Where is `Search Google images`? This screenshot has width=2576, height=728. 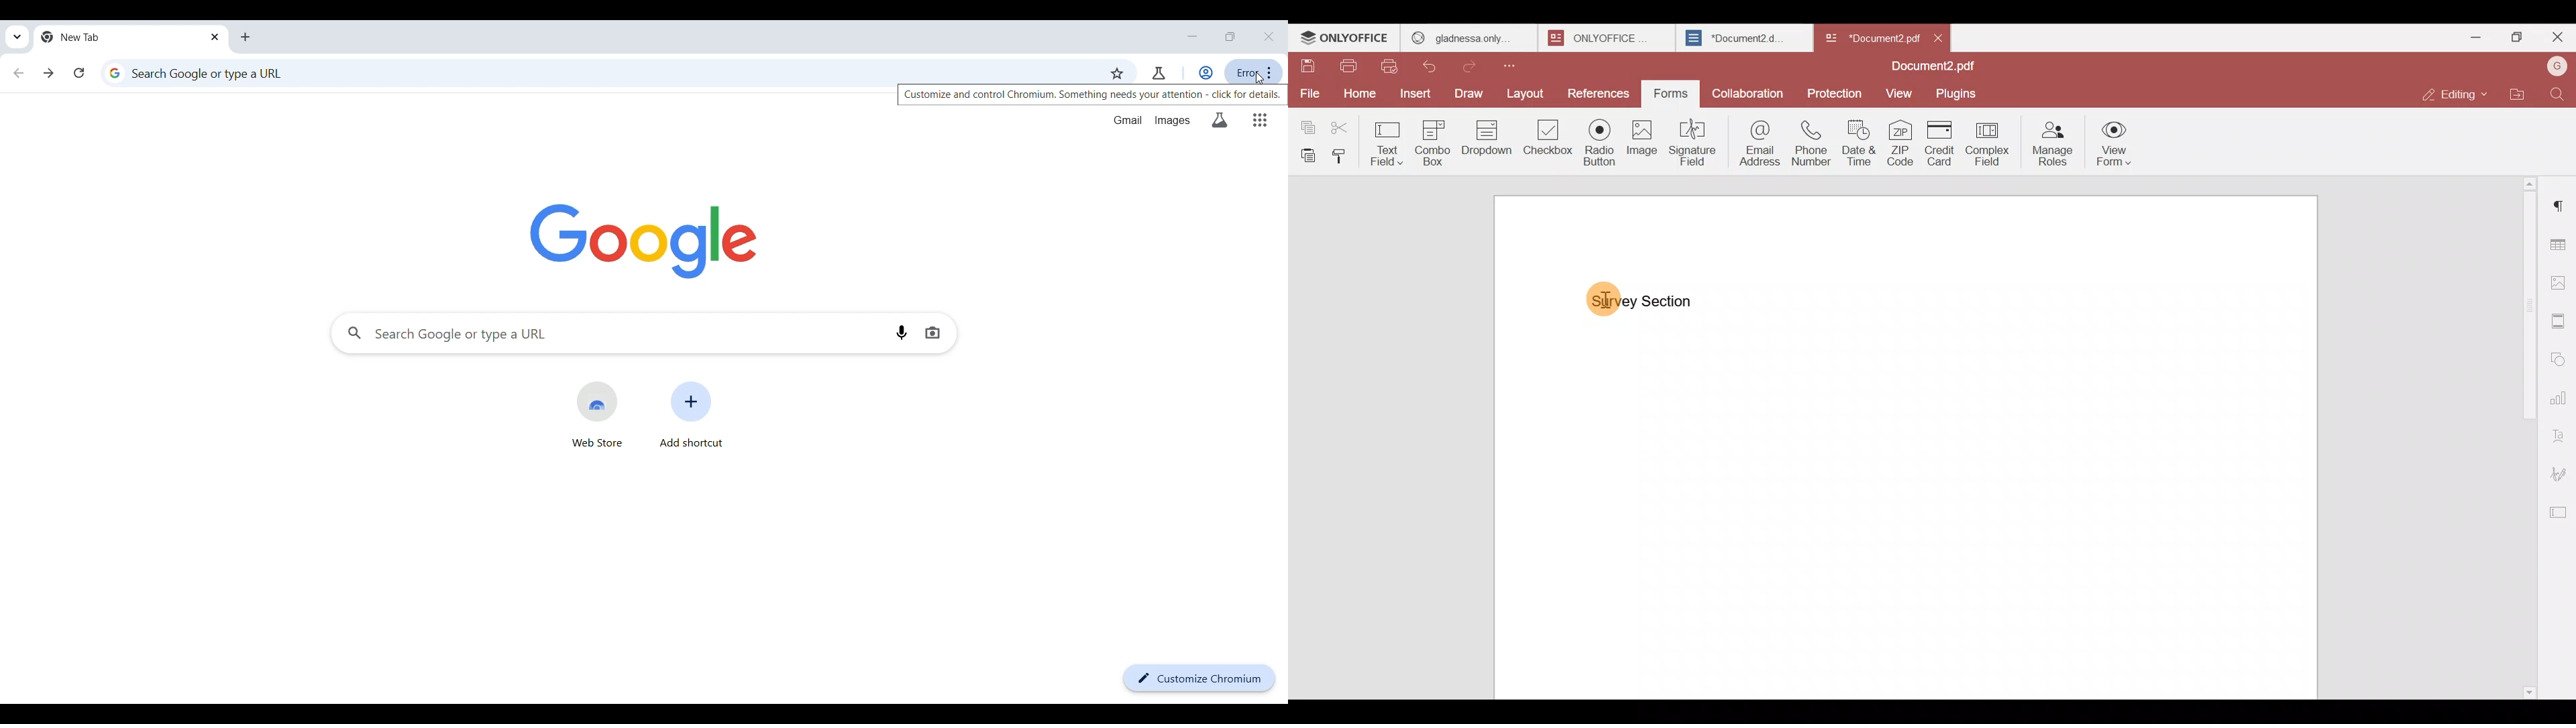 Search Google images is located at coordinates (1172, 121).